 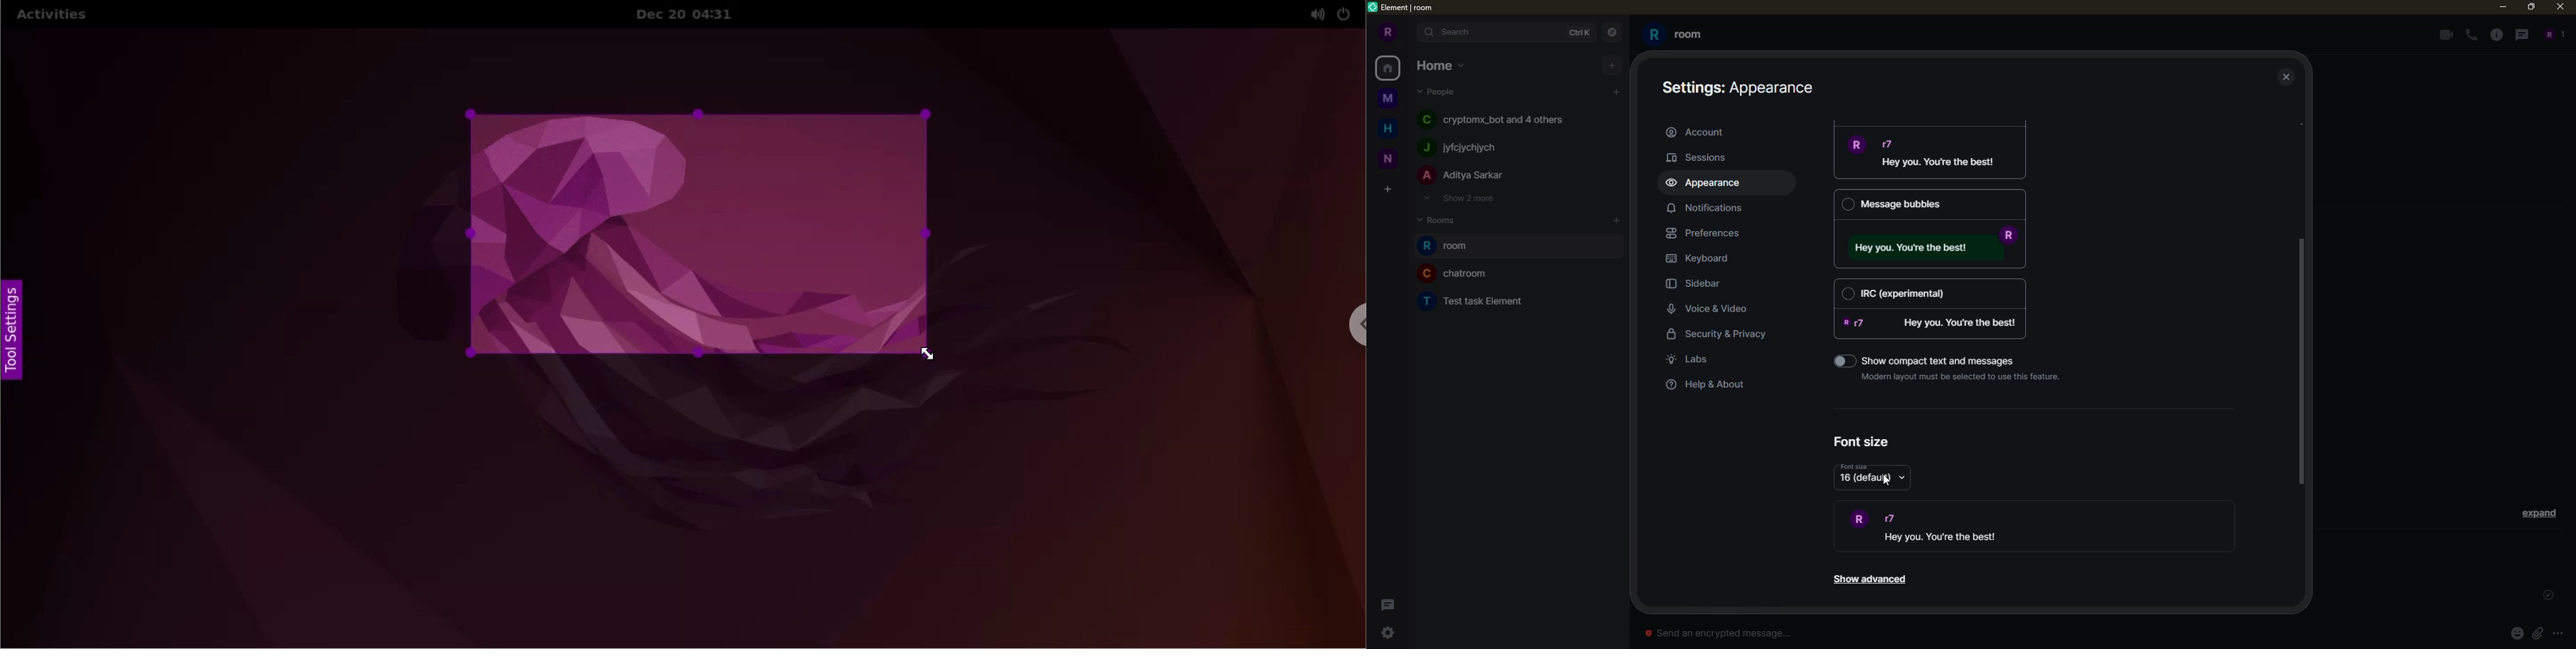 I want to click on space, so click(x=1389, y=157).